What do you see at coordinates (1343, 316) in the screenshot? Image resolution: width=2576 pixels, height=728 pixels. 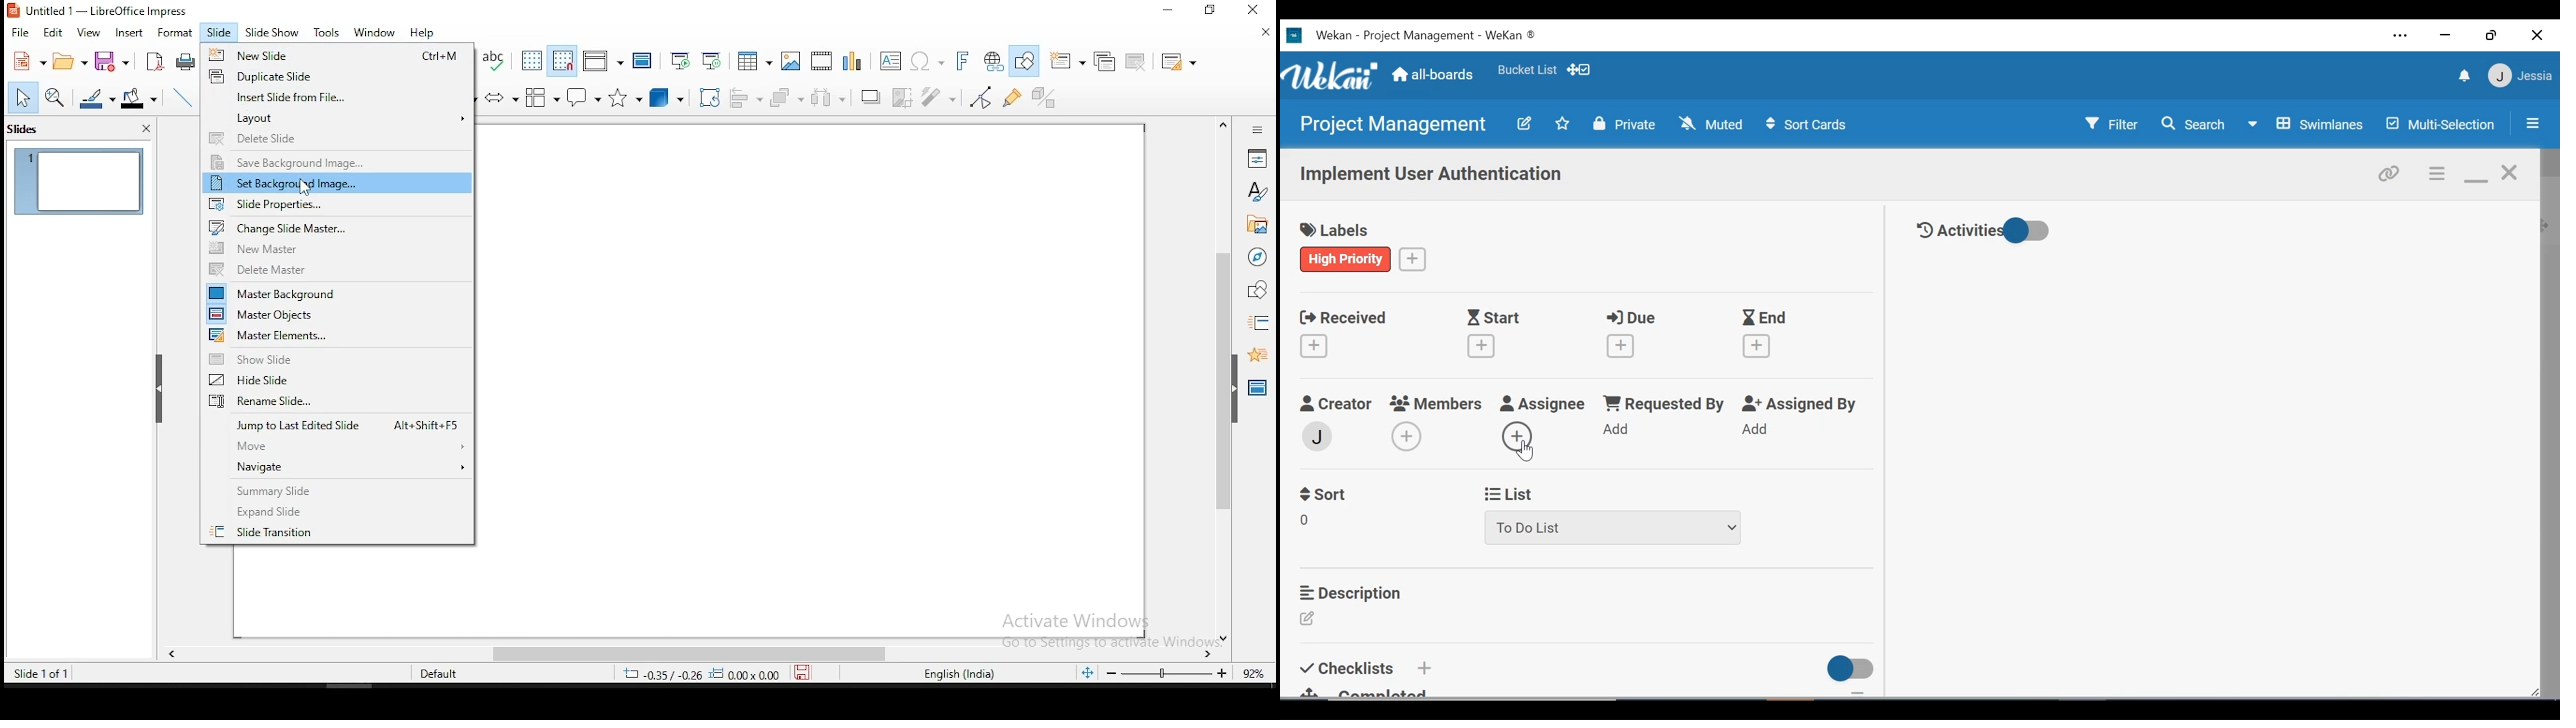 I see `Received Date` at bounding box center [1343, 316].